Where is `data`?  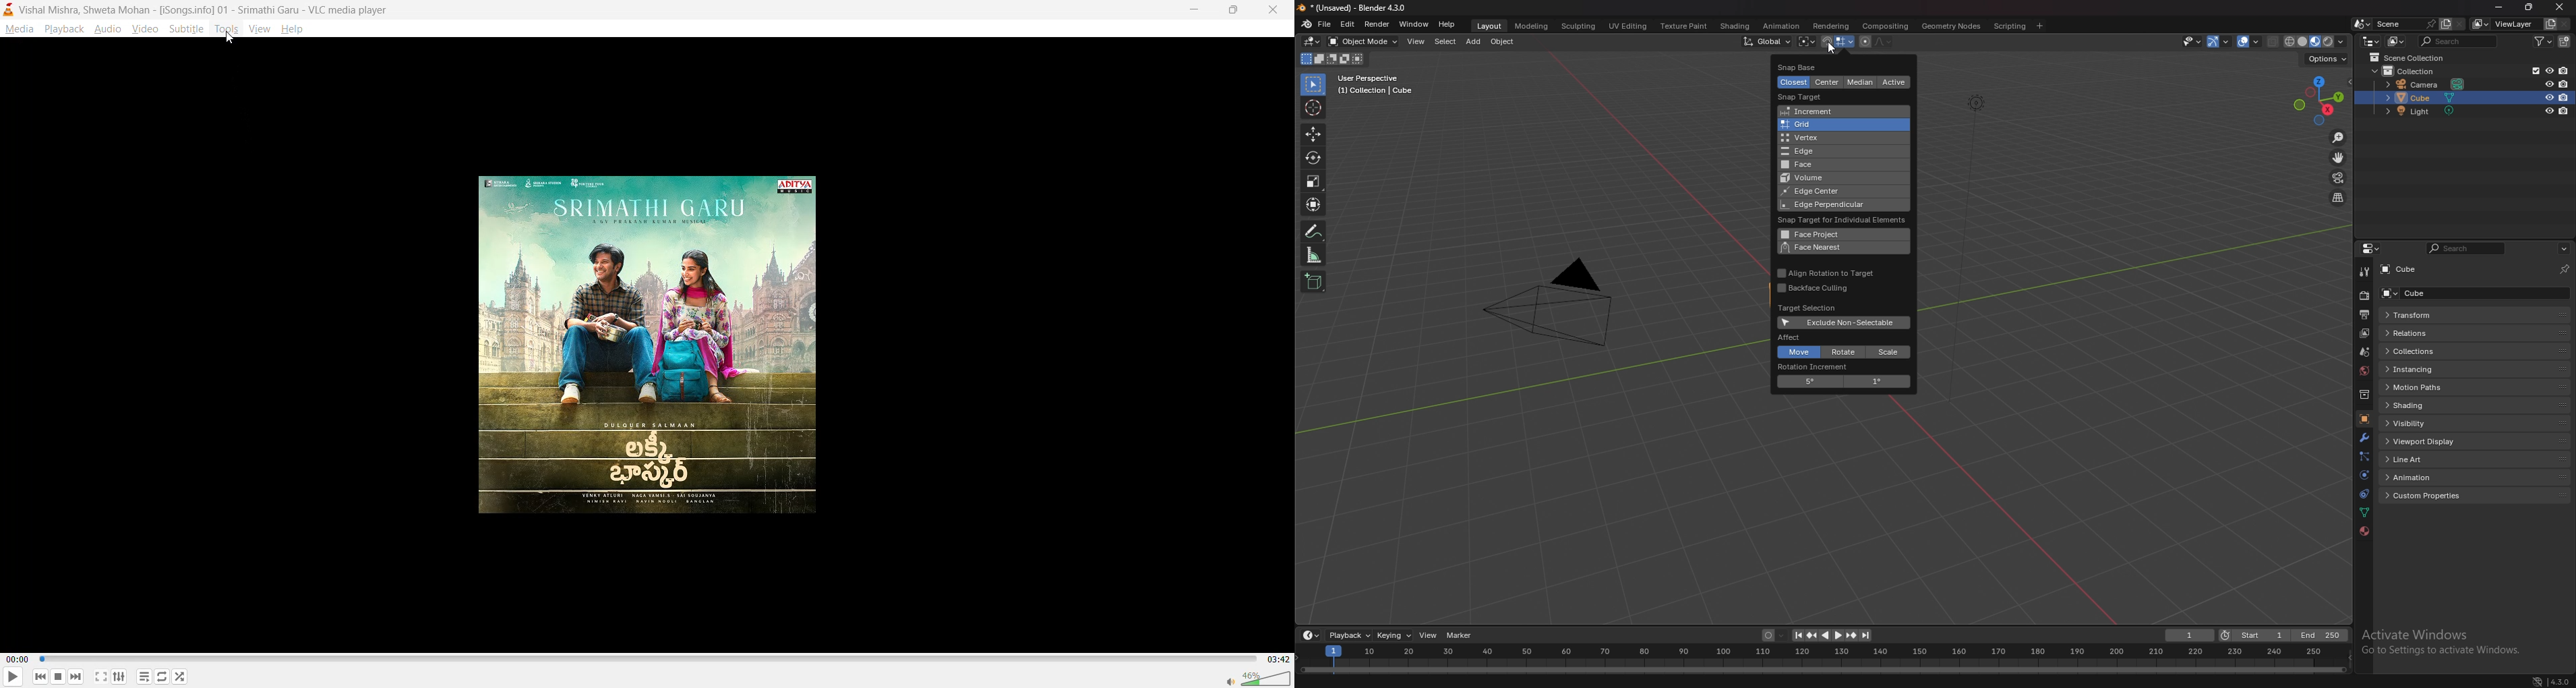
data is located at coordinates (2366, 512).